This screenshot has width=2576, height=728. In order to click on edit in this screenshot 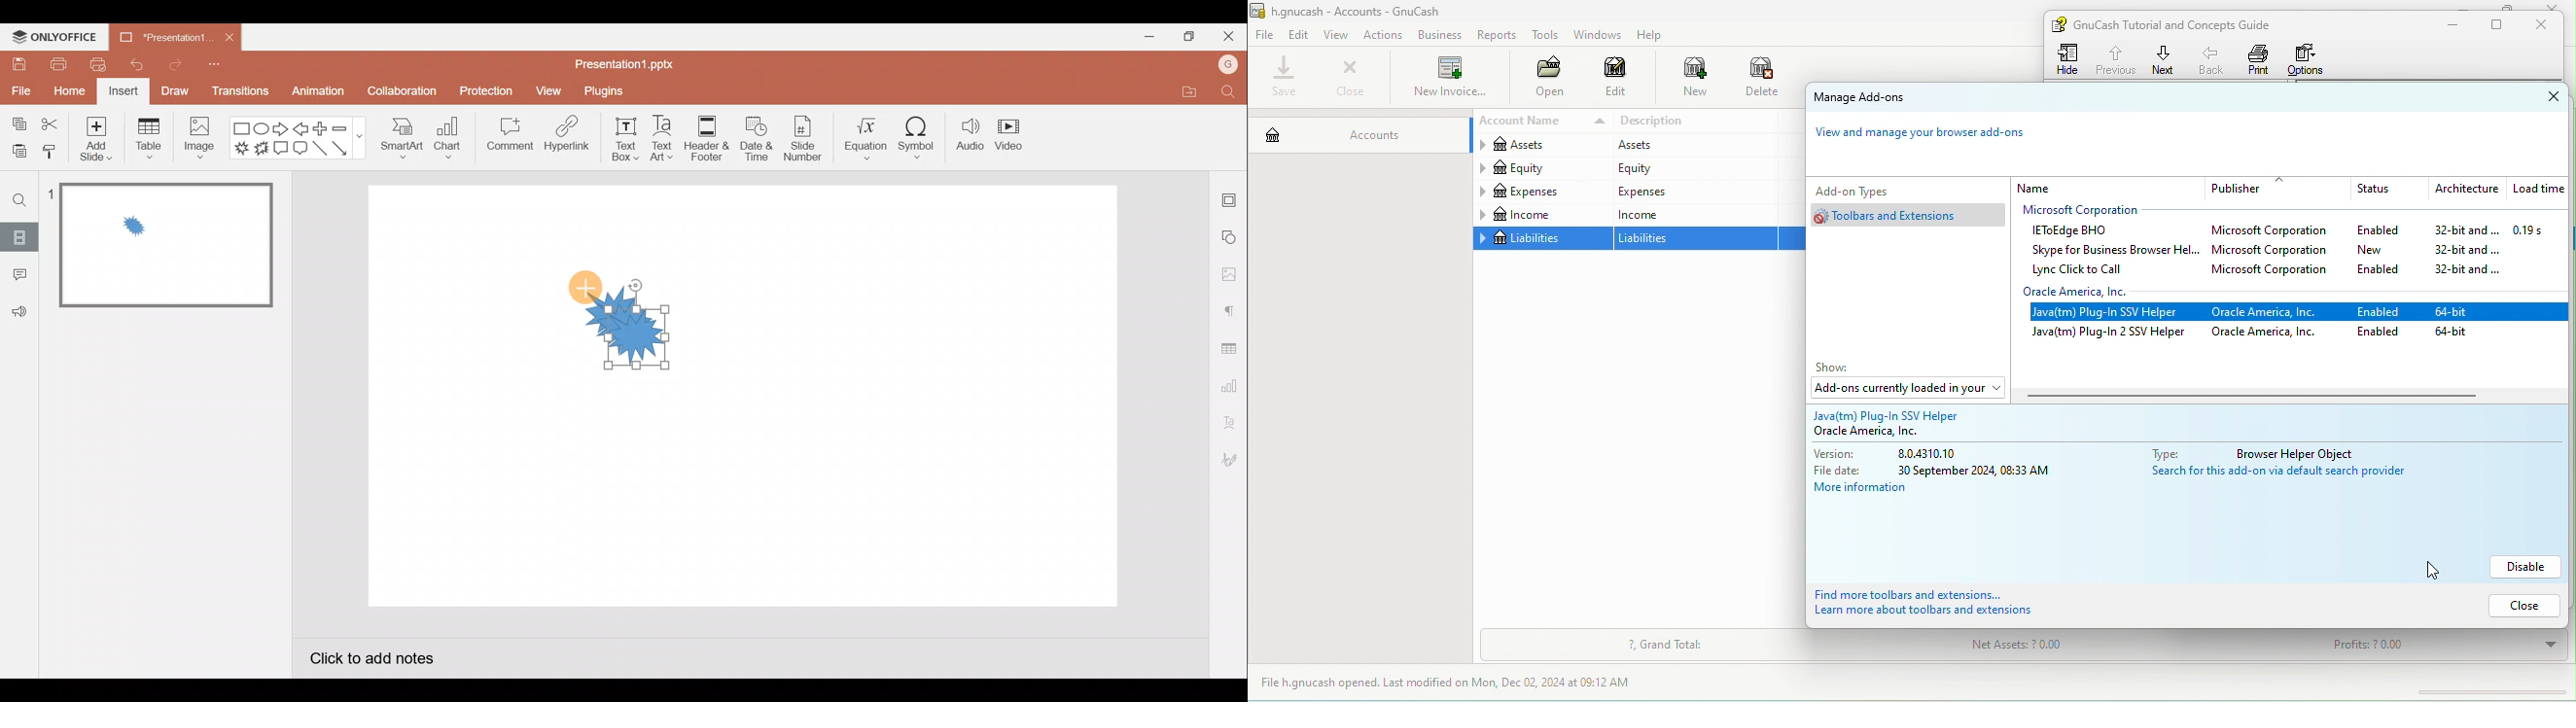, I will do `click(1300, 34)`.